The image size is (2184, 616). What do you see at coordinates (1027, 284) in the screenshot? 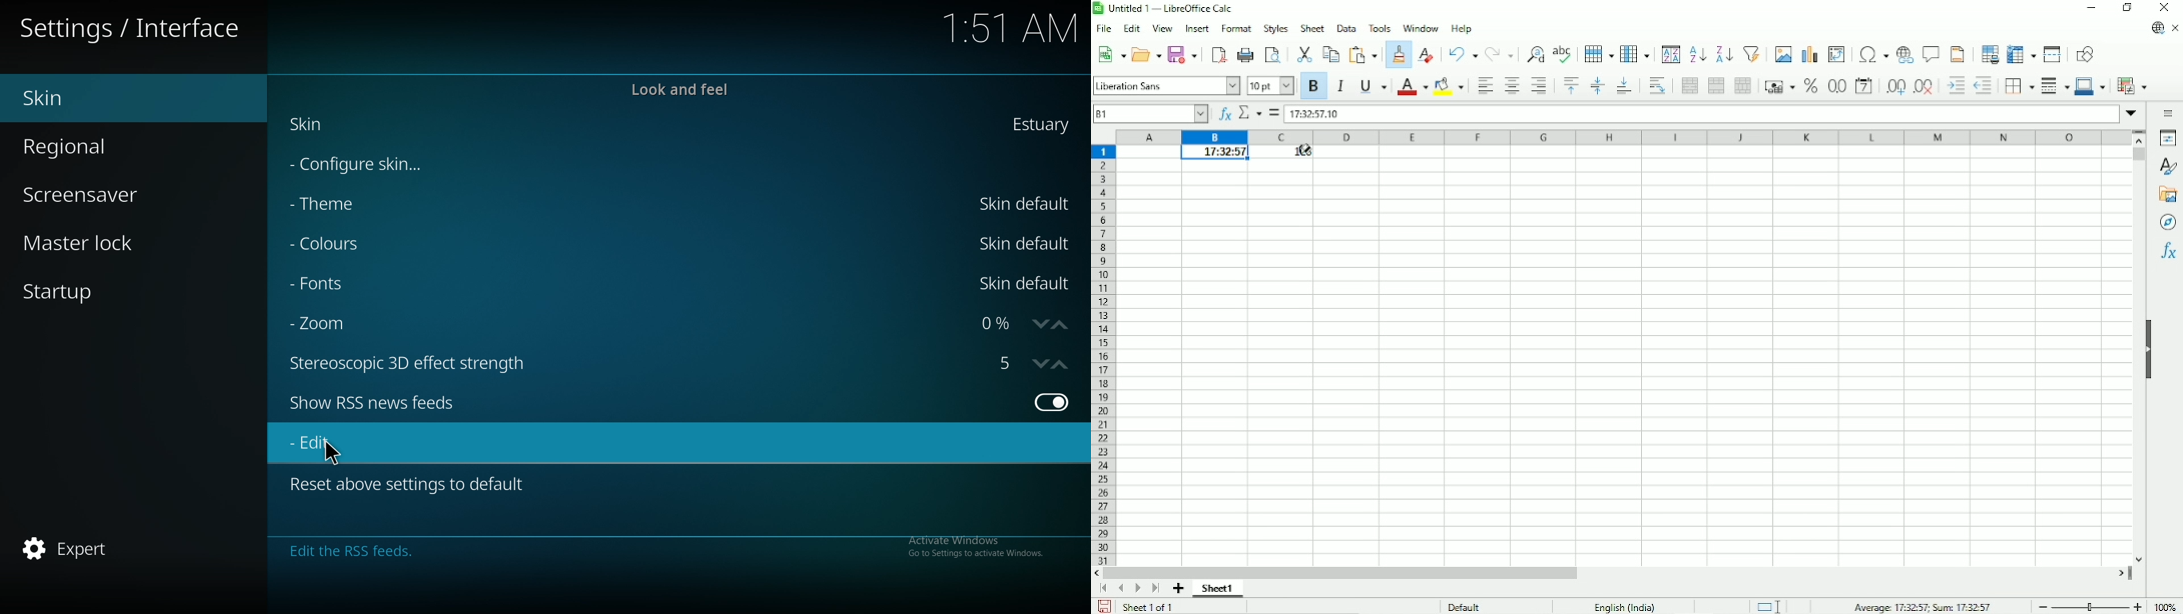
I see `skin default` at bounding box center [1027, 284].